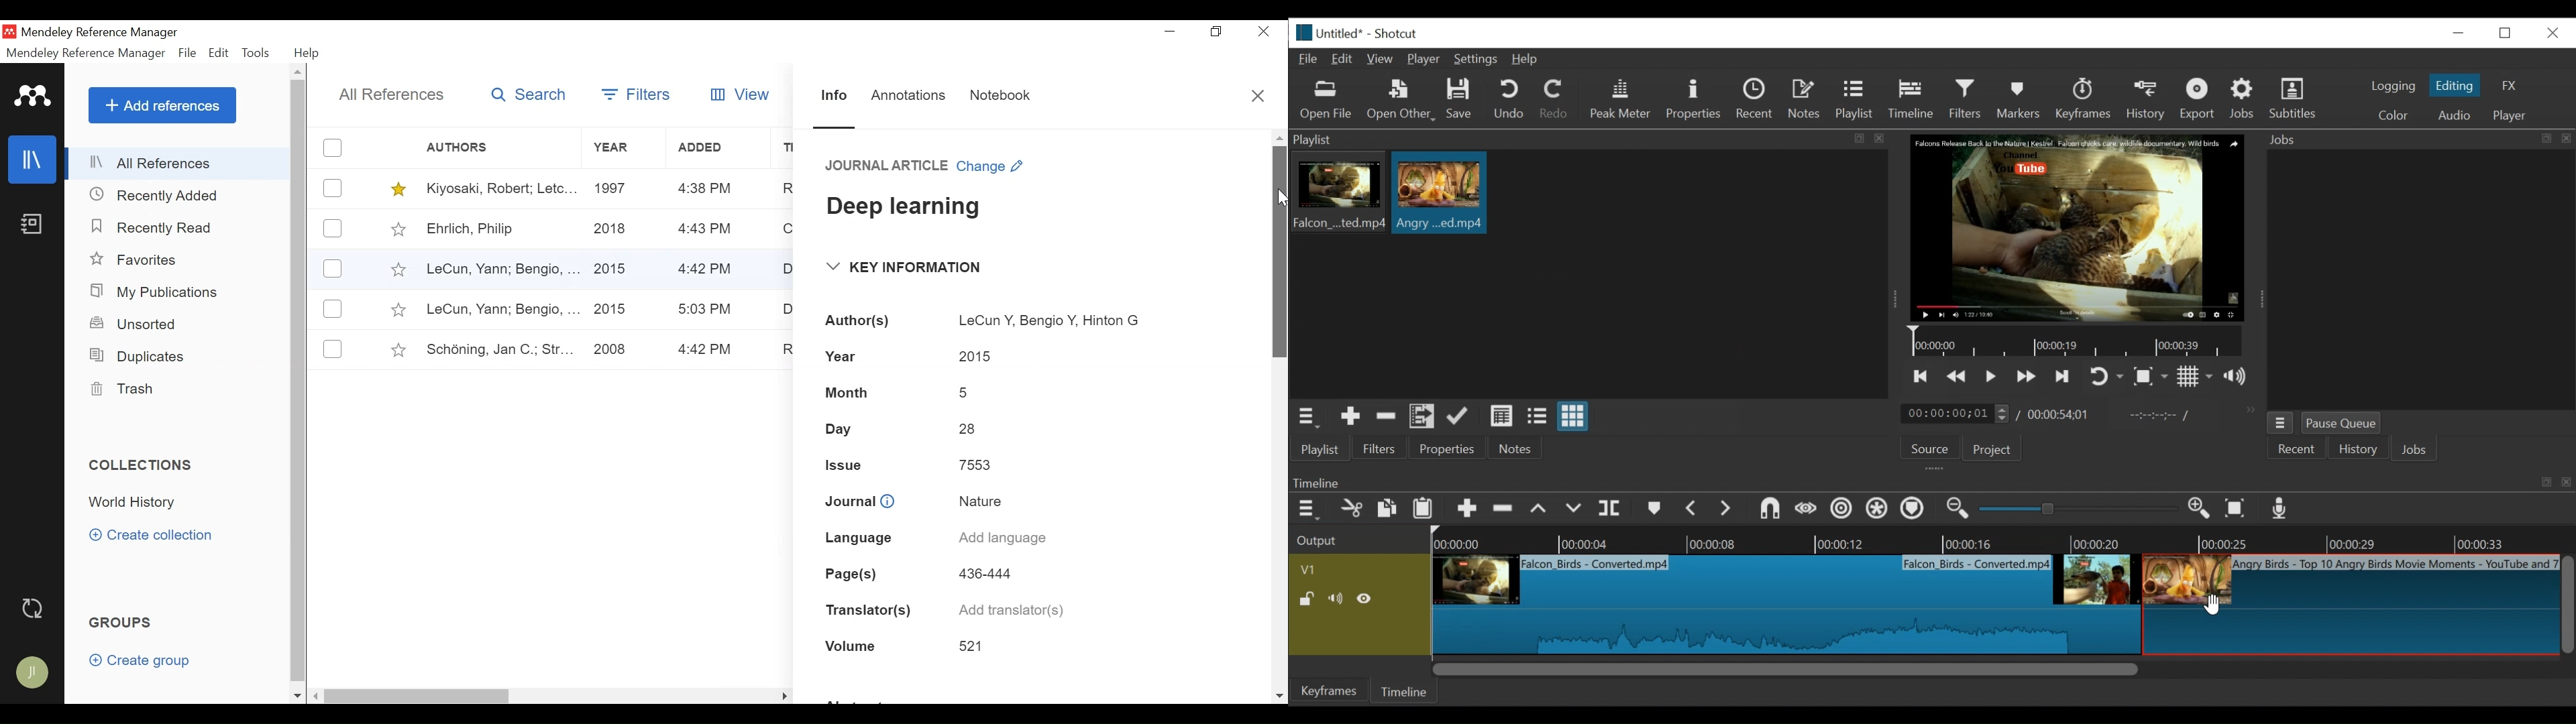  I want to click on clip, so click(1783, 601).